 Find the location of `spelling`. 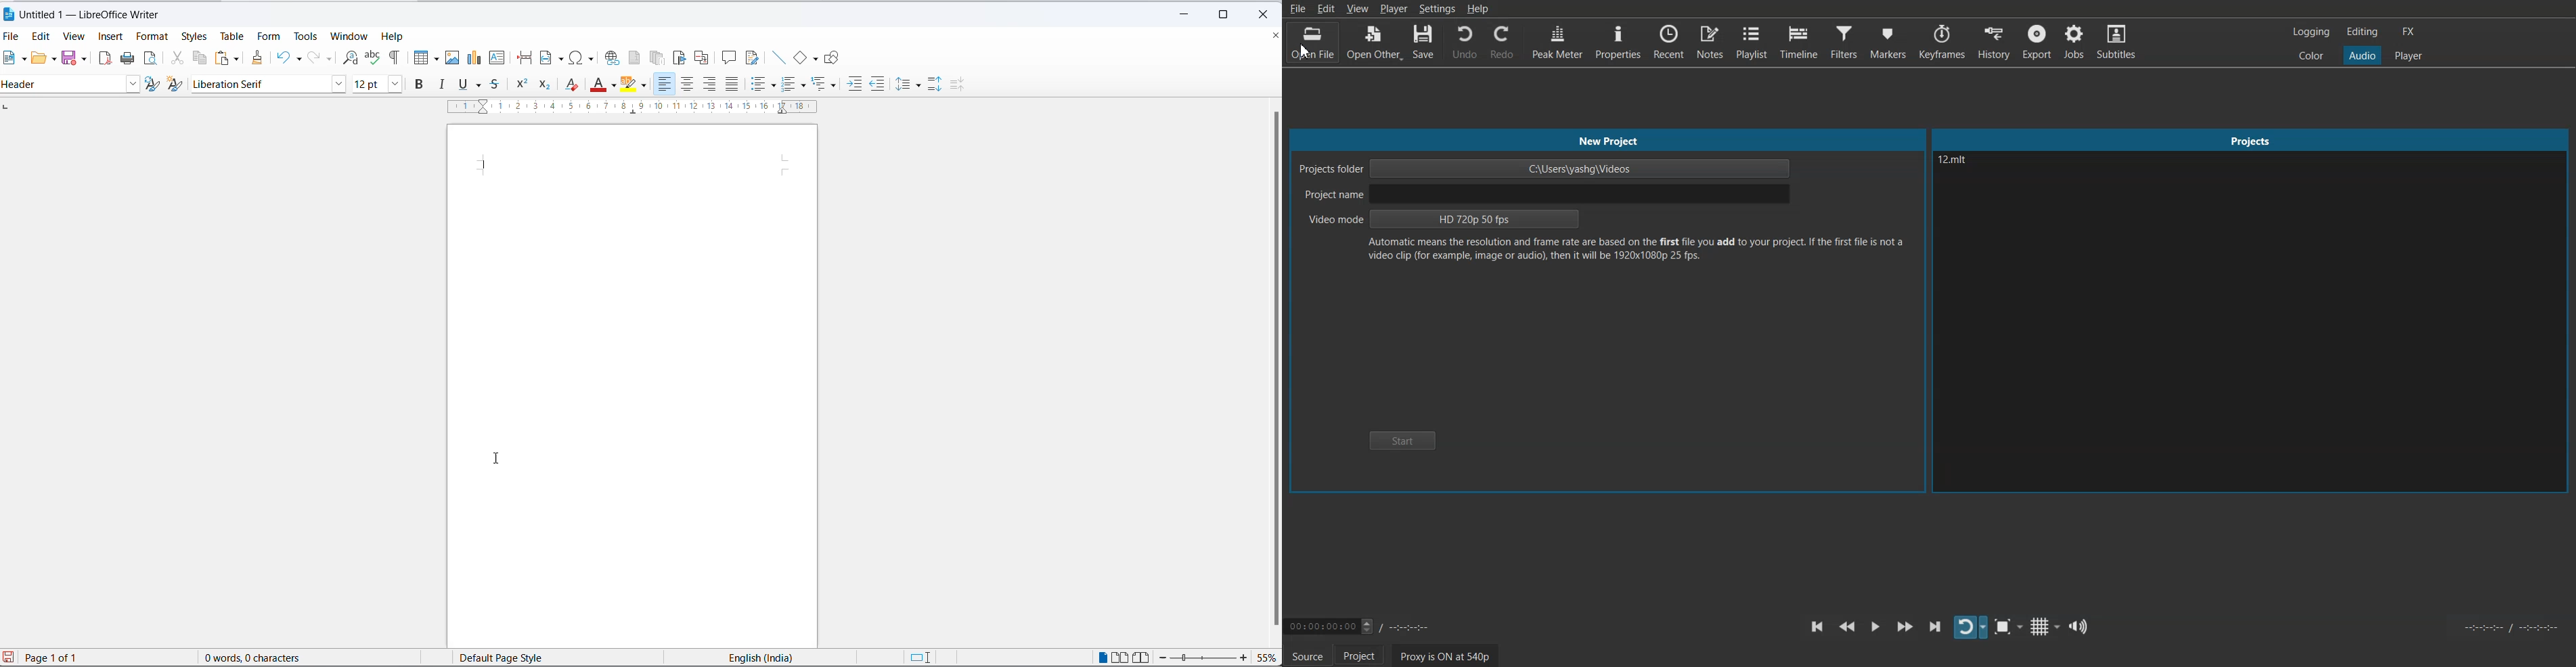

spelling is located at coordinates (374, 58).